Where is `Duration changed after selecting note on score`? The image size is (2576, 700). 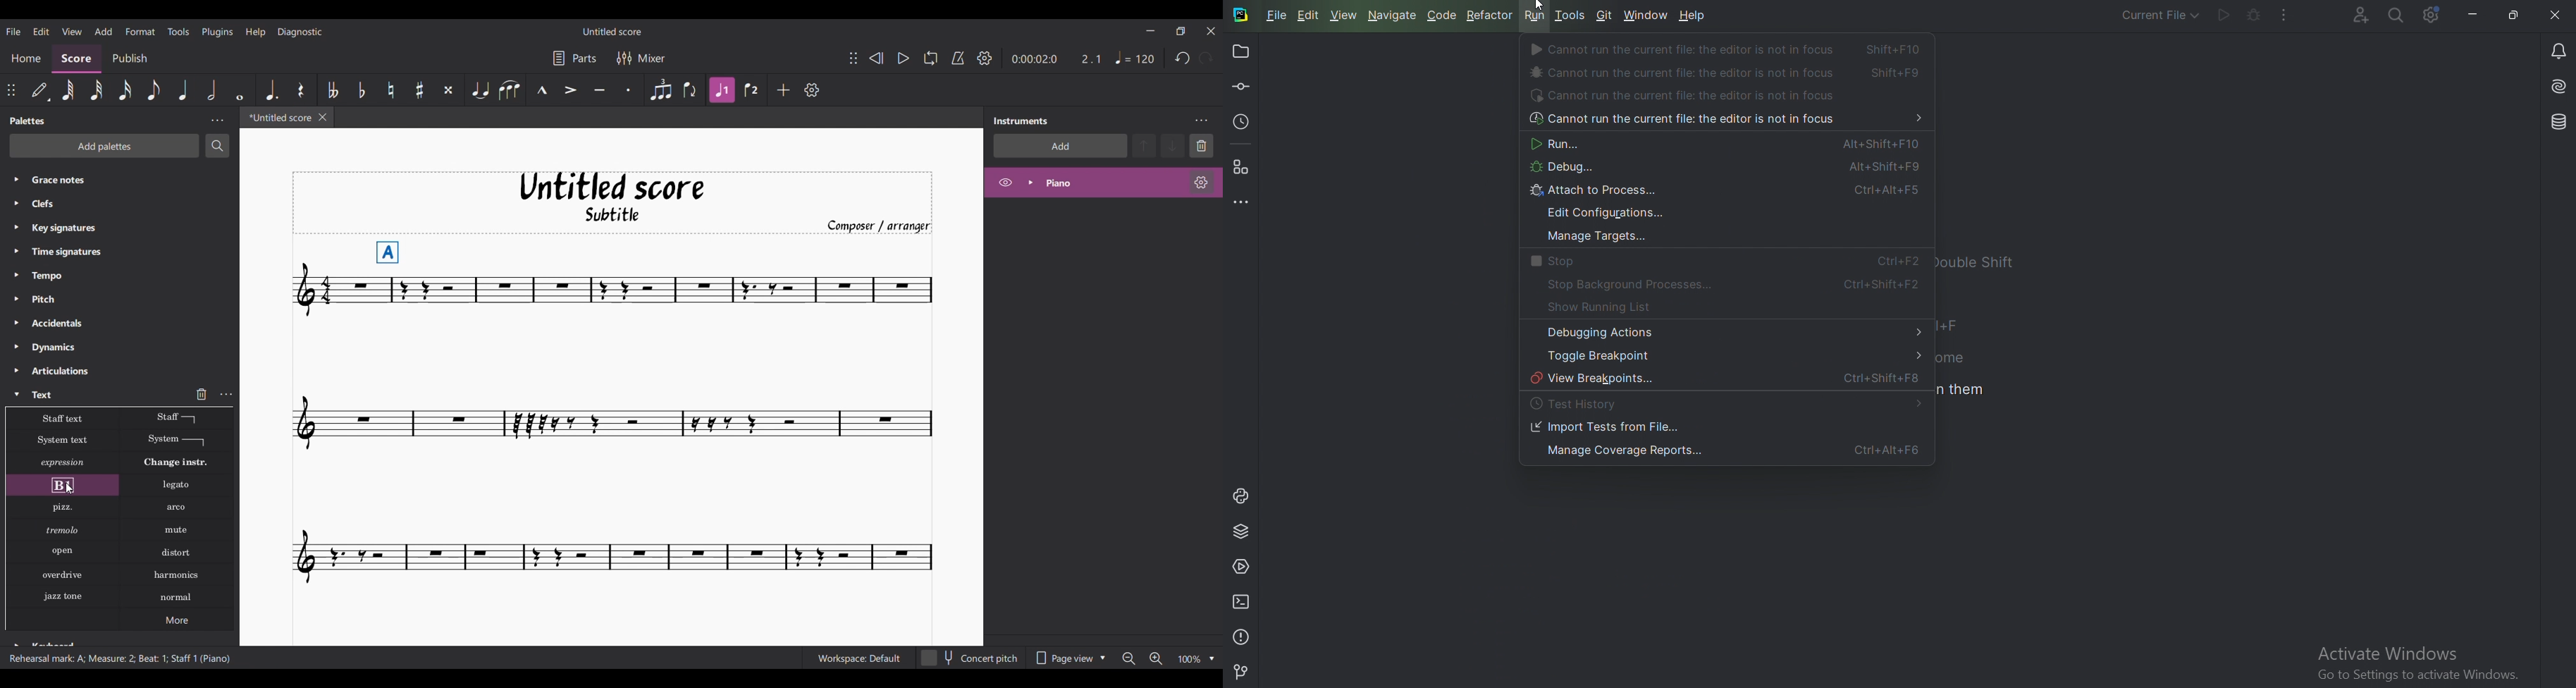
Duration changed after selecting note on score is located at coordinates (1057, 59).